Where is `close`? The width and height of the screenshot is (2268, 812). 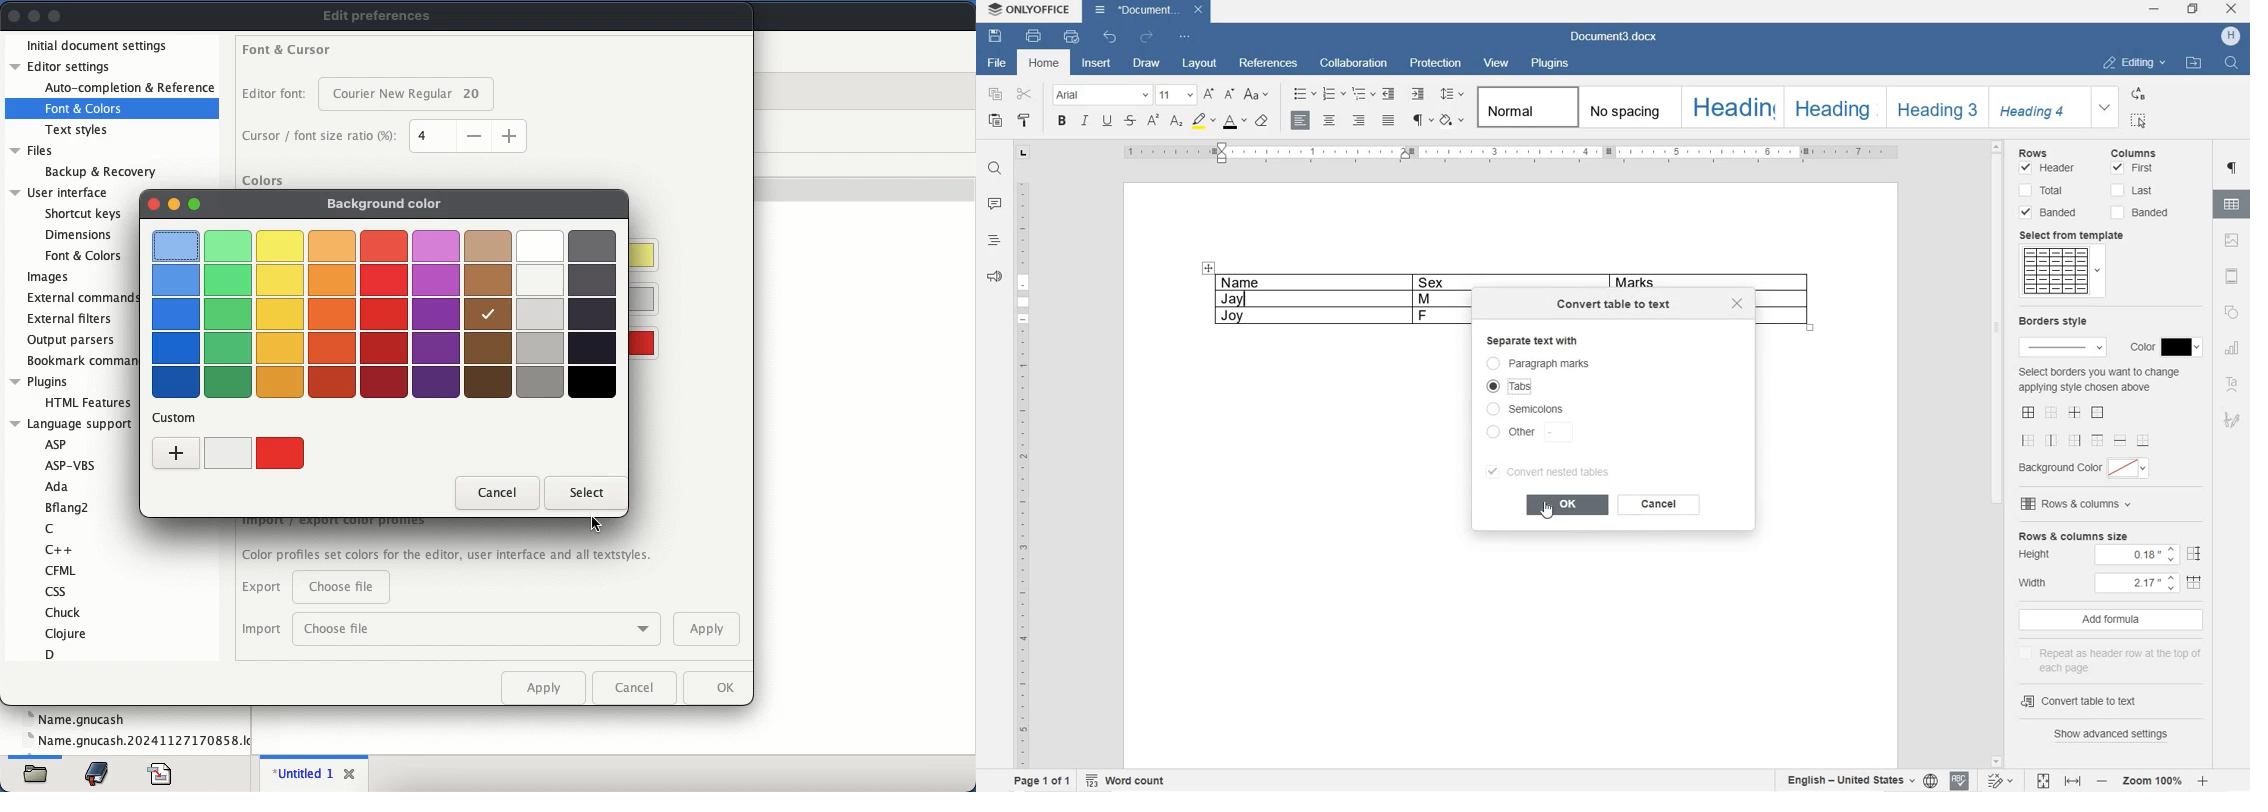
close is located at coordinates (1741, 305).